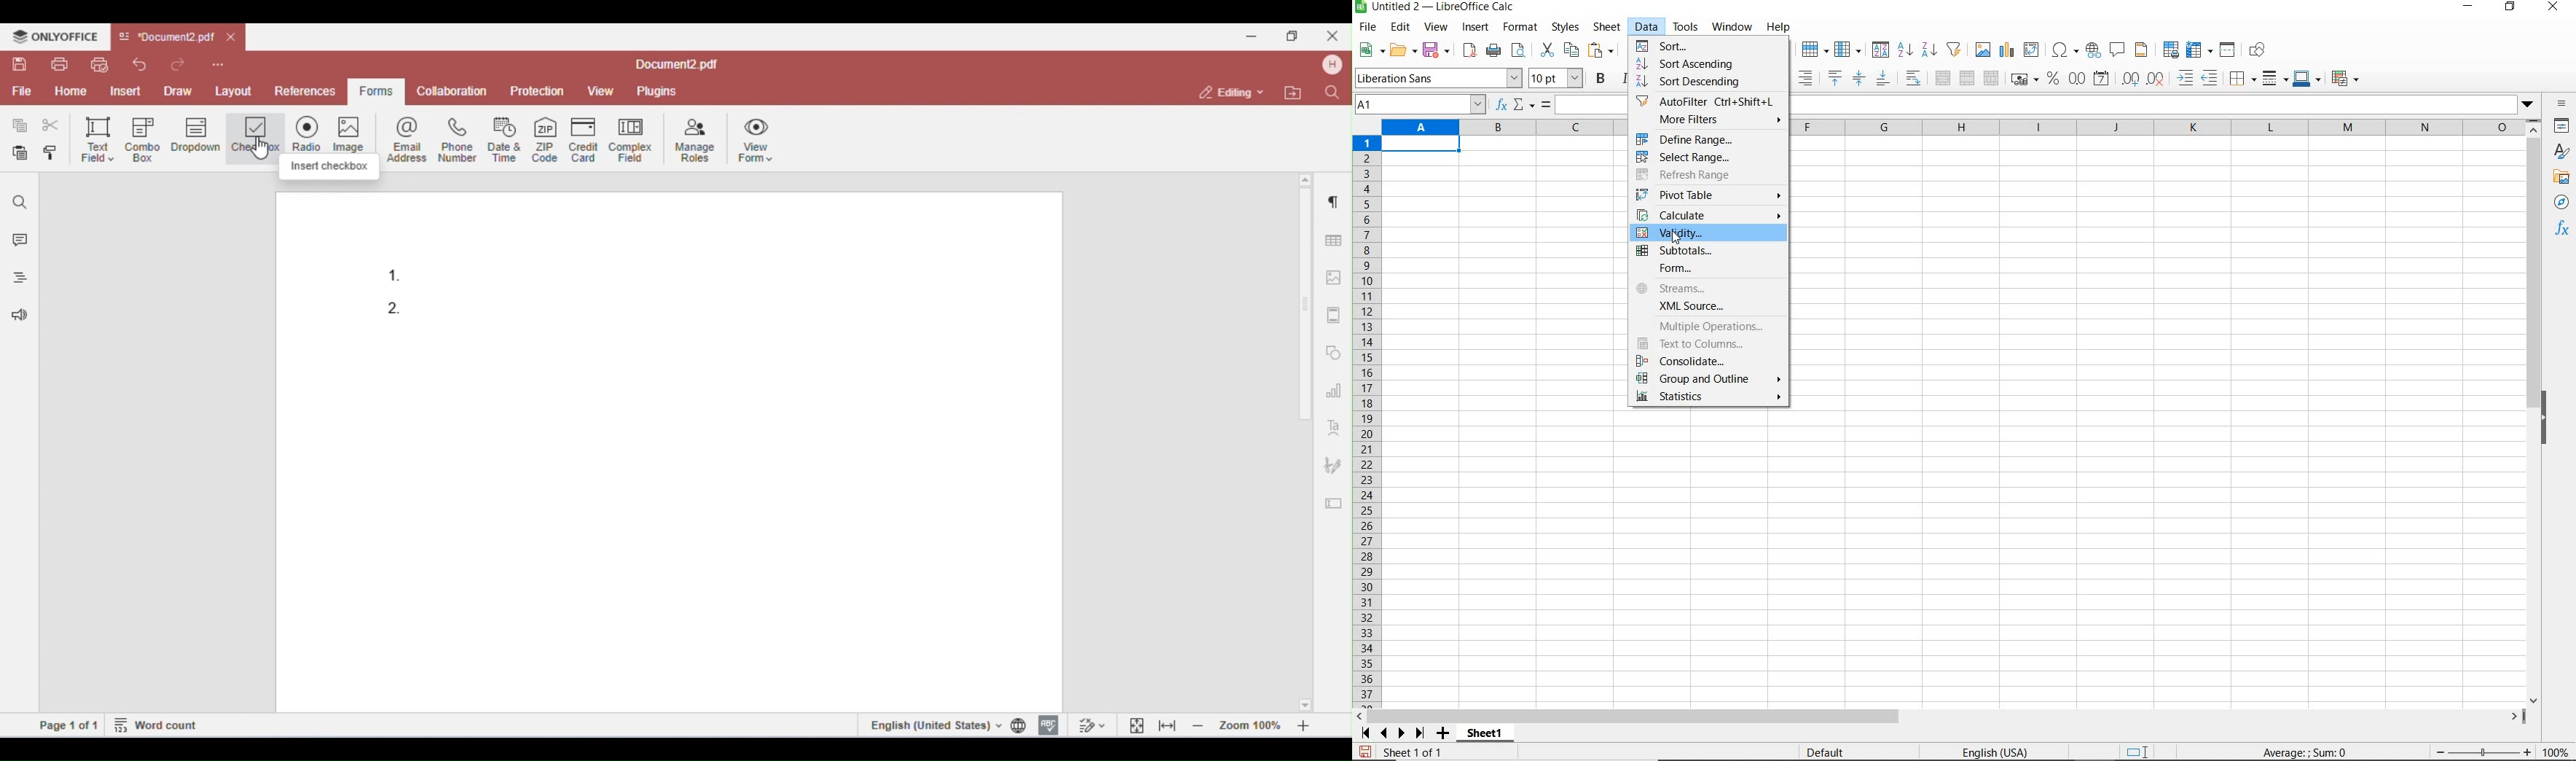 The height and width of the screenshot is (784, 2576). I want to click on format as date, so click(2102, 78).